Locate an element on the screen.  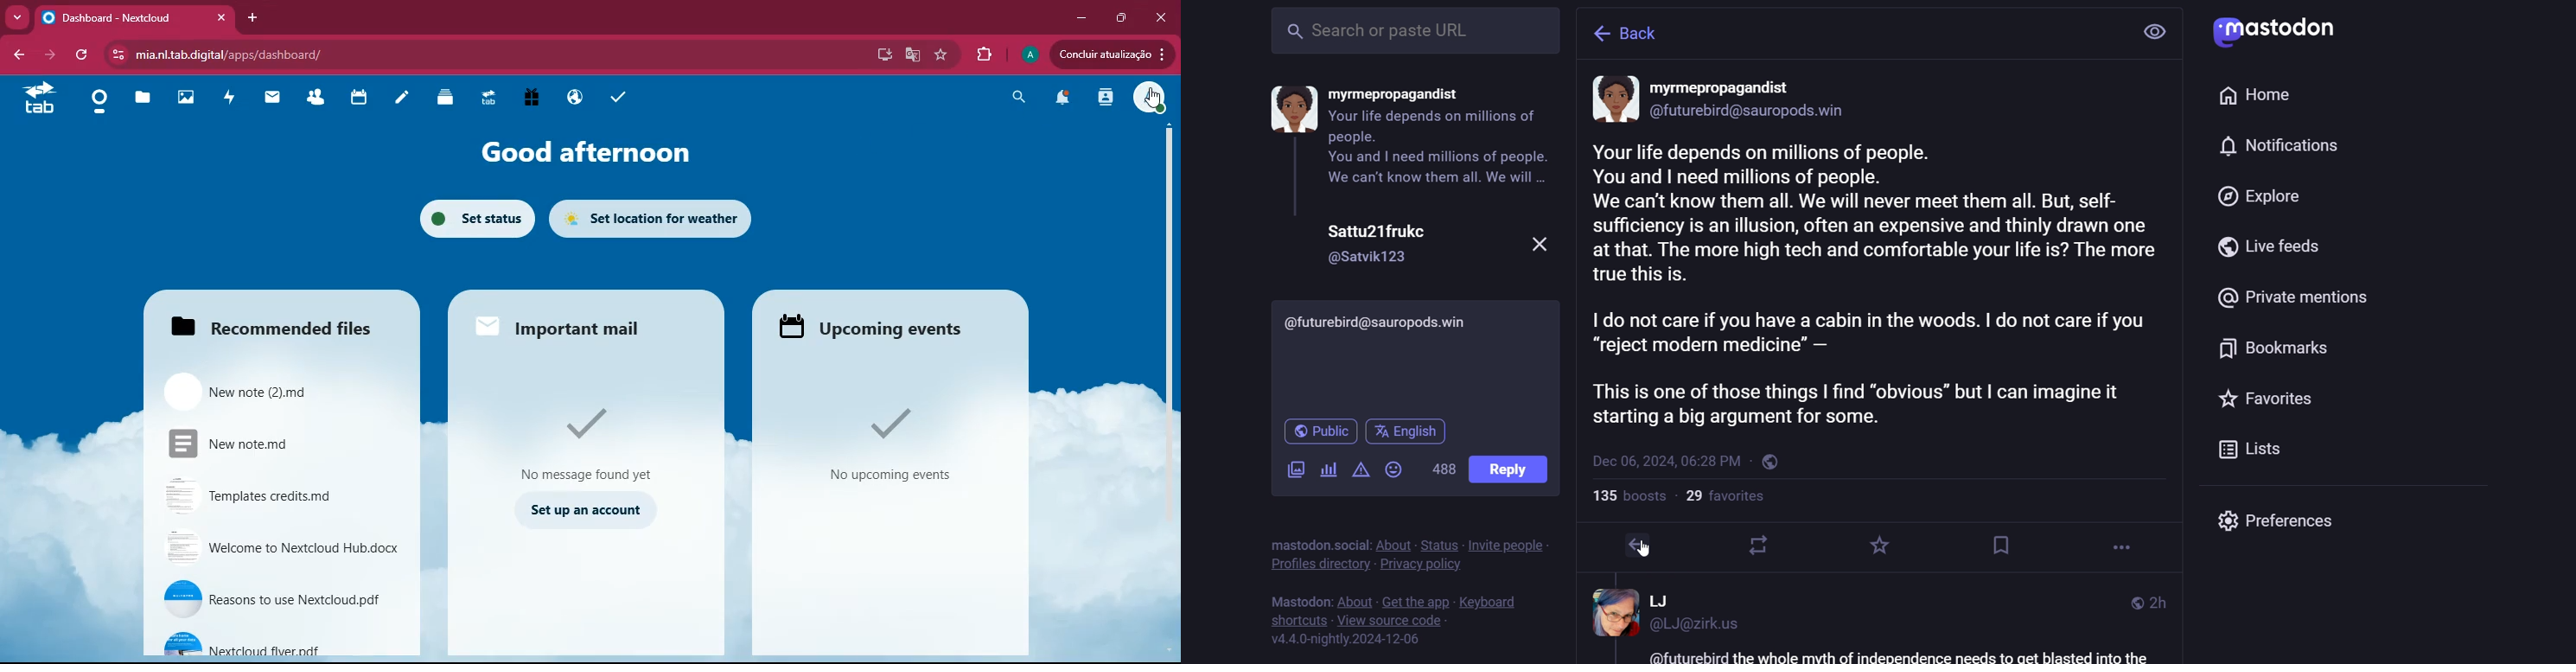
maximize is located at coordinates (1120, 18).